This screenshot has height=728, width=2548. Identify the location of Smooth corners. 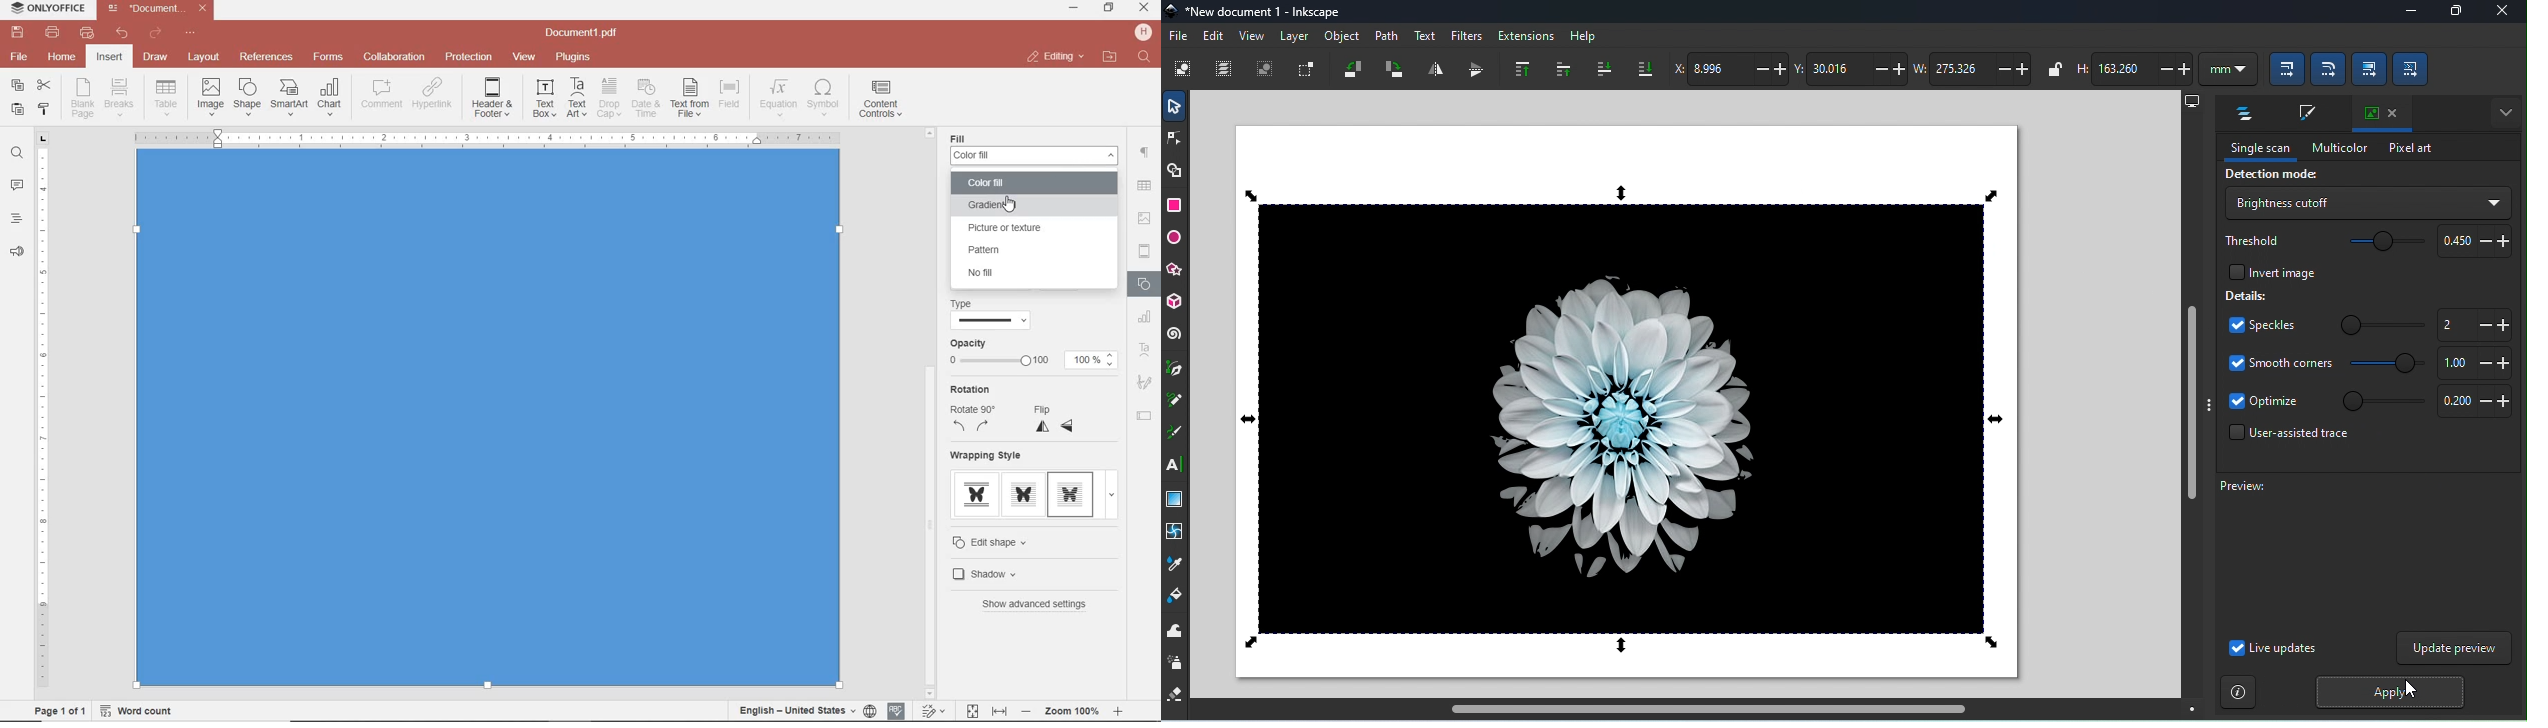
(2474, 364).